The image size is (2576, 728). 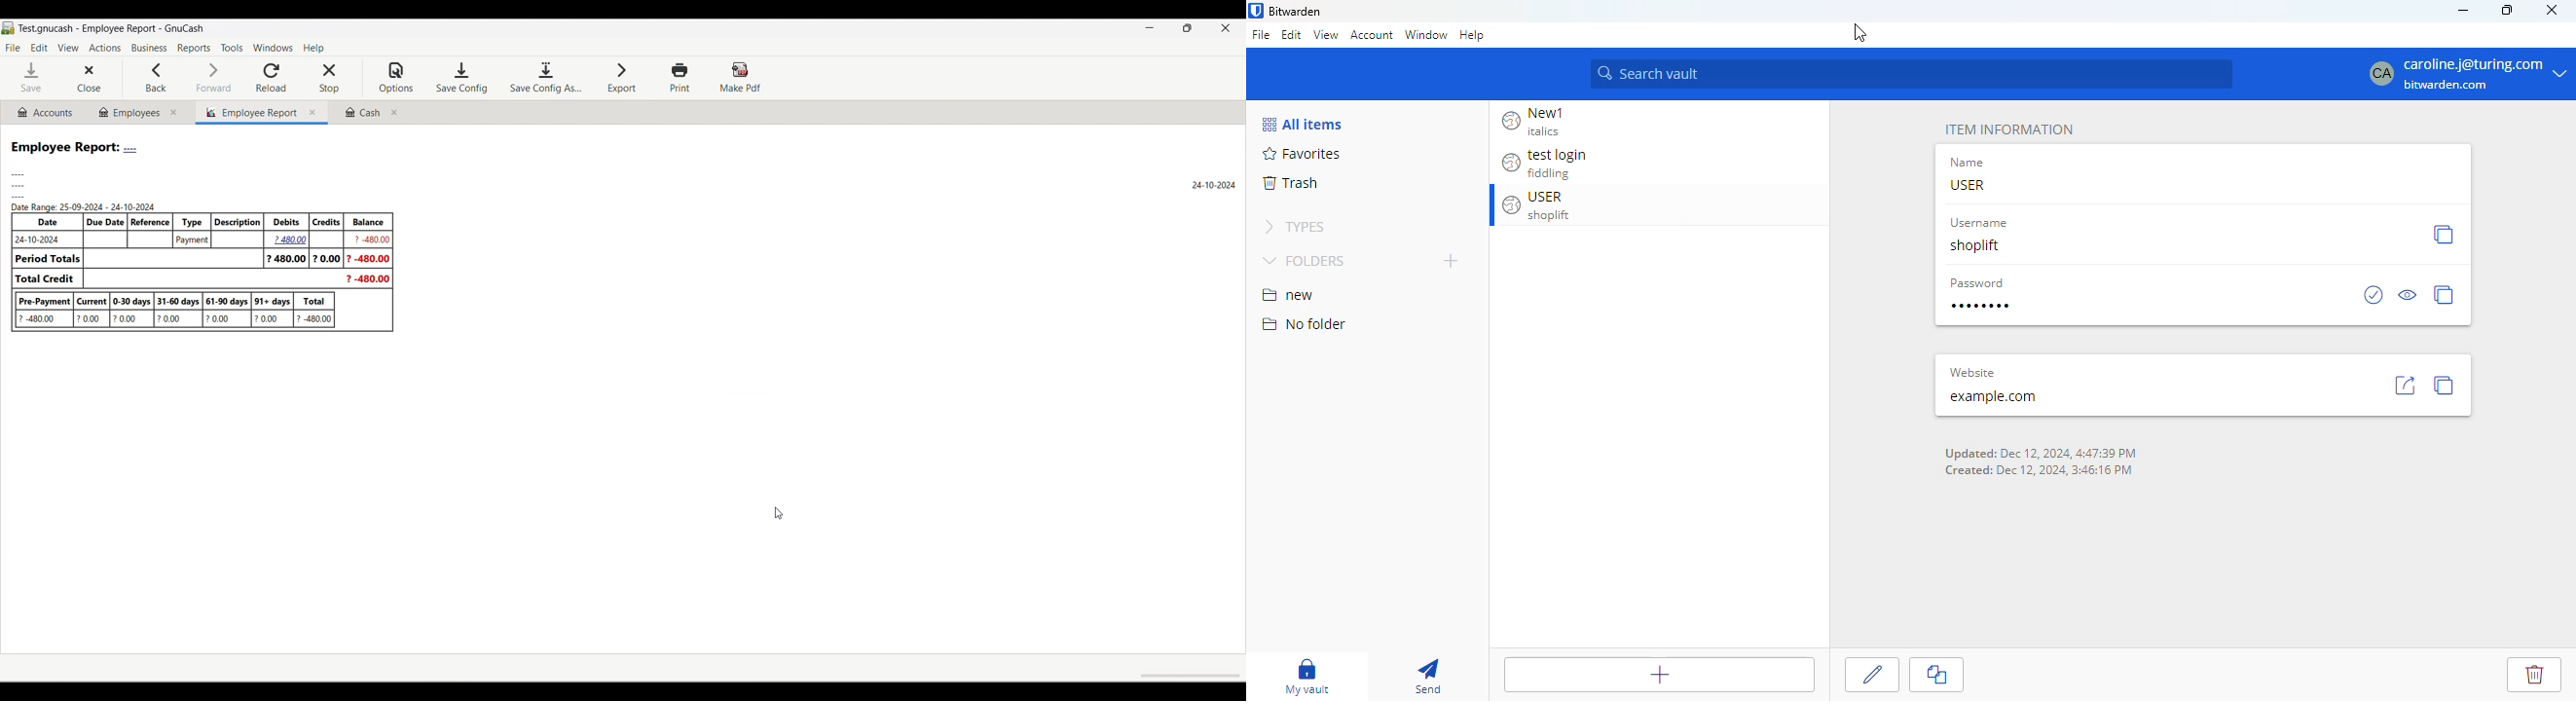 What do you see at coordinates (1969, 162) in the screenshot?
I see `Name` at bounding box center [1969, 162].